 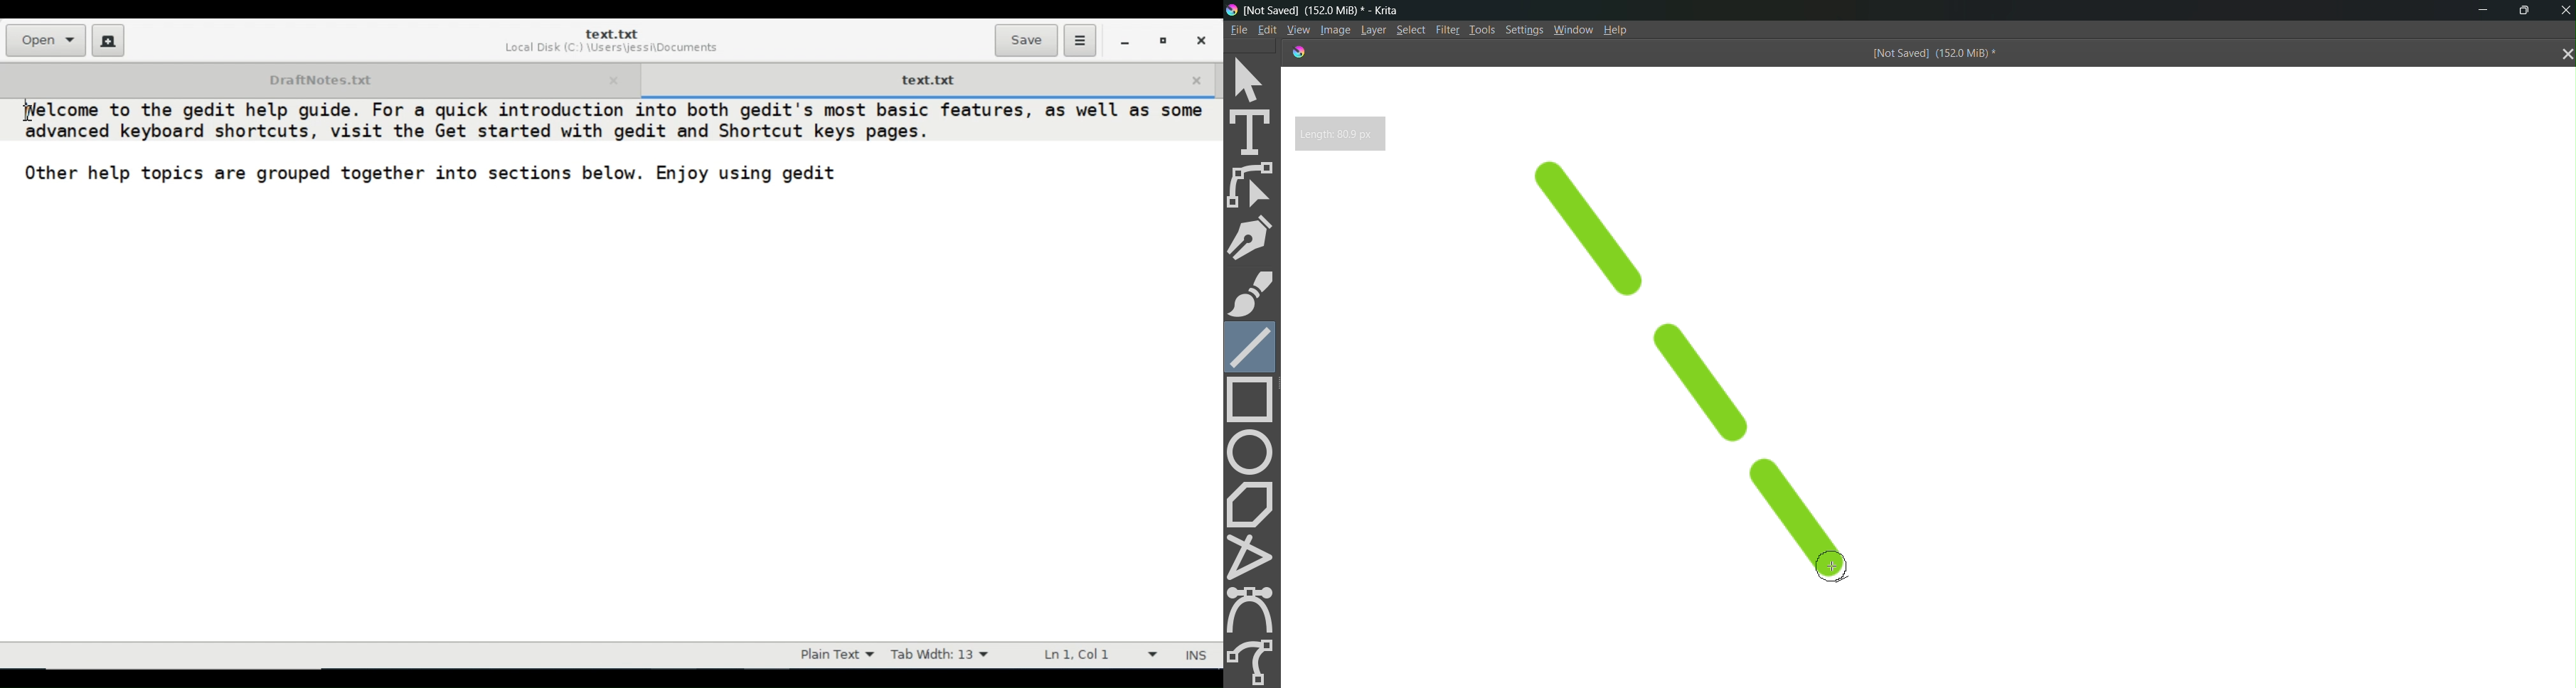 What do you see at coordinates (2478, 11) in the screenshot?
I see `minimize` at bounding box center [2478, 11].